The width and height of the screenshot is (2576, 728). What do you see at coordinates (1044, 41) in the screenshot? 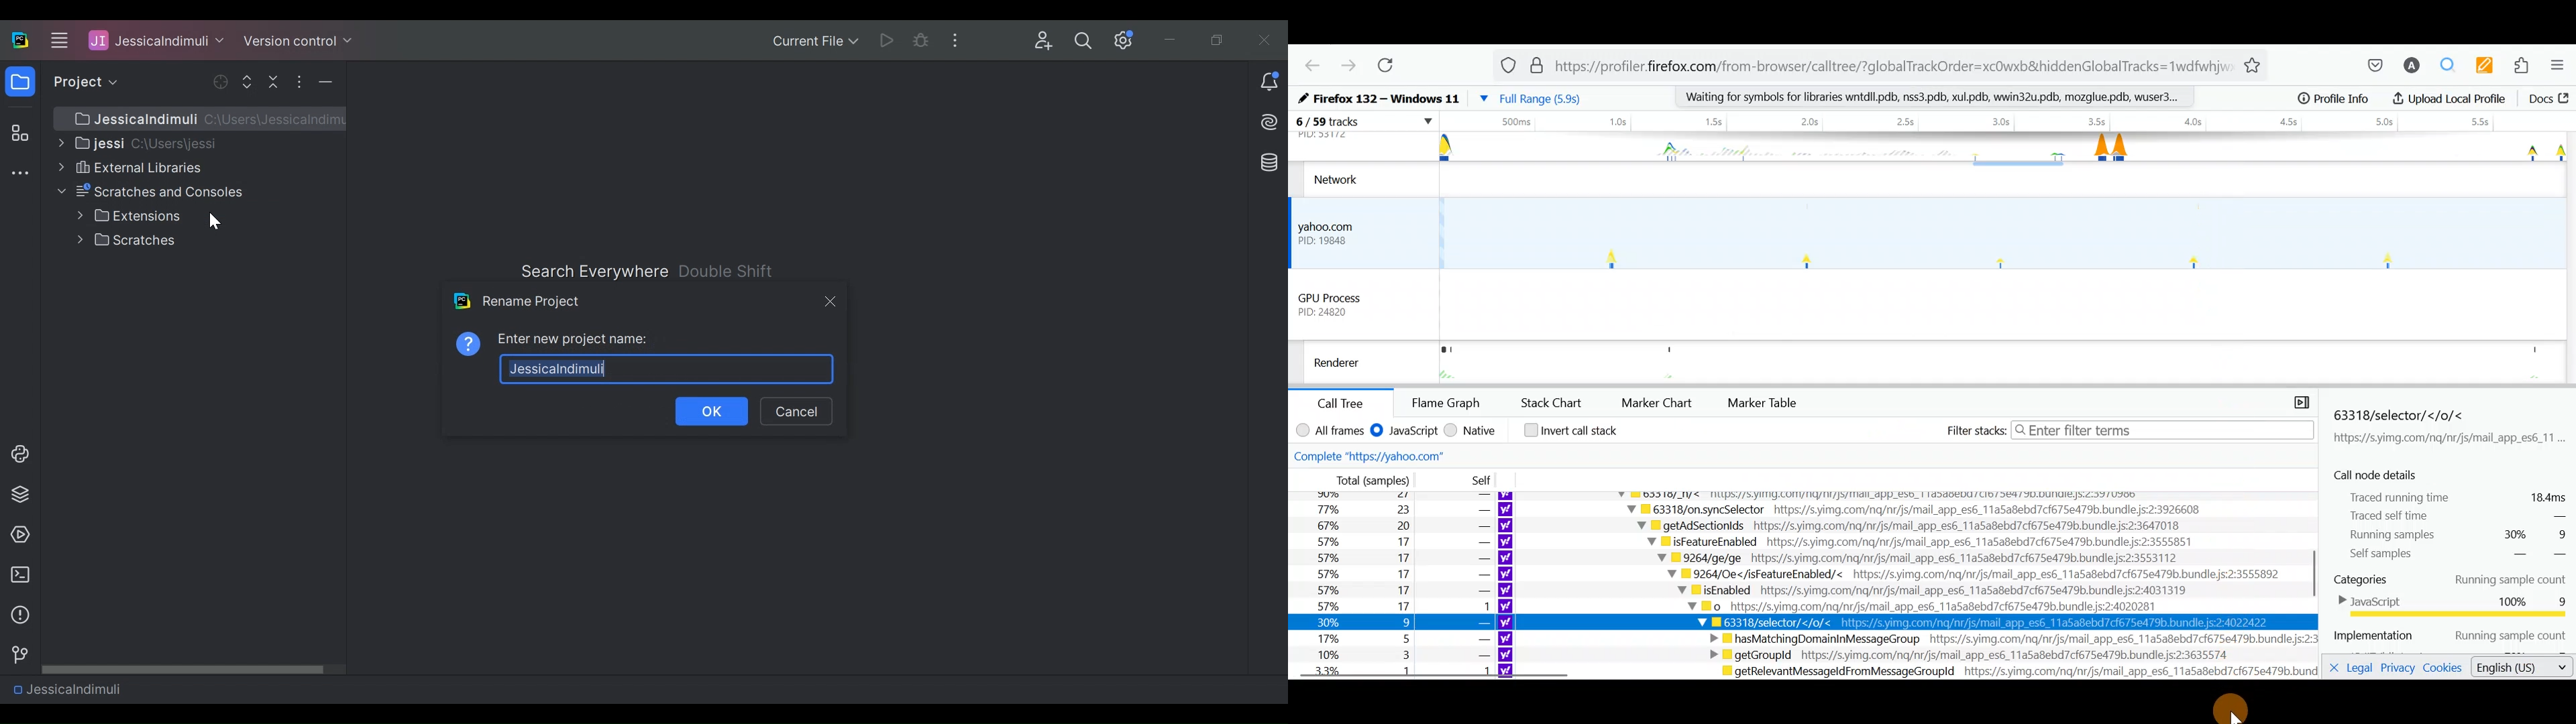
I see `Code with Me` at bounding box center [1044, 41].